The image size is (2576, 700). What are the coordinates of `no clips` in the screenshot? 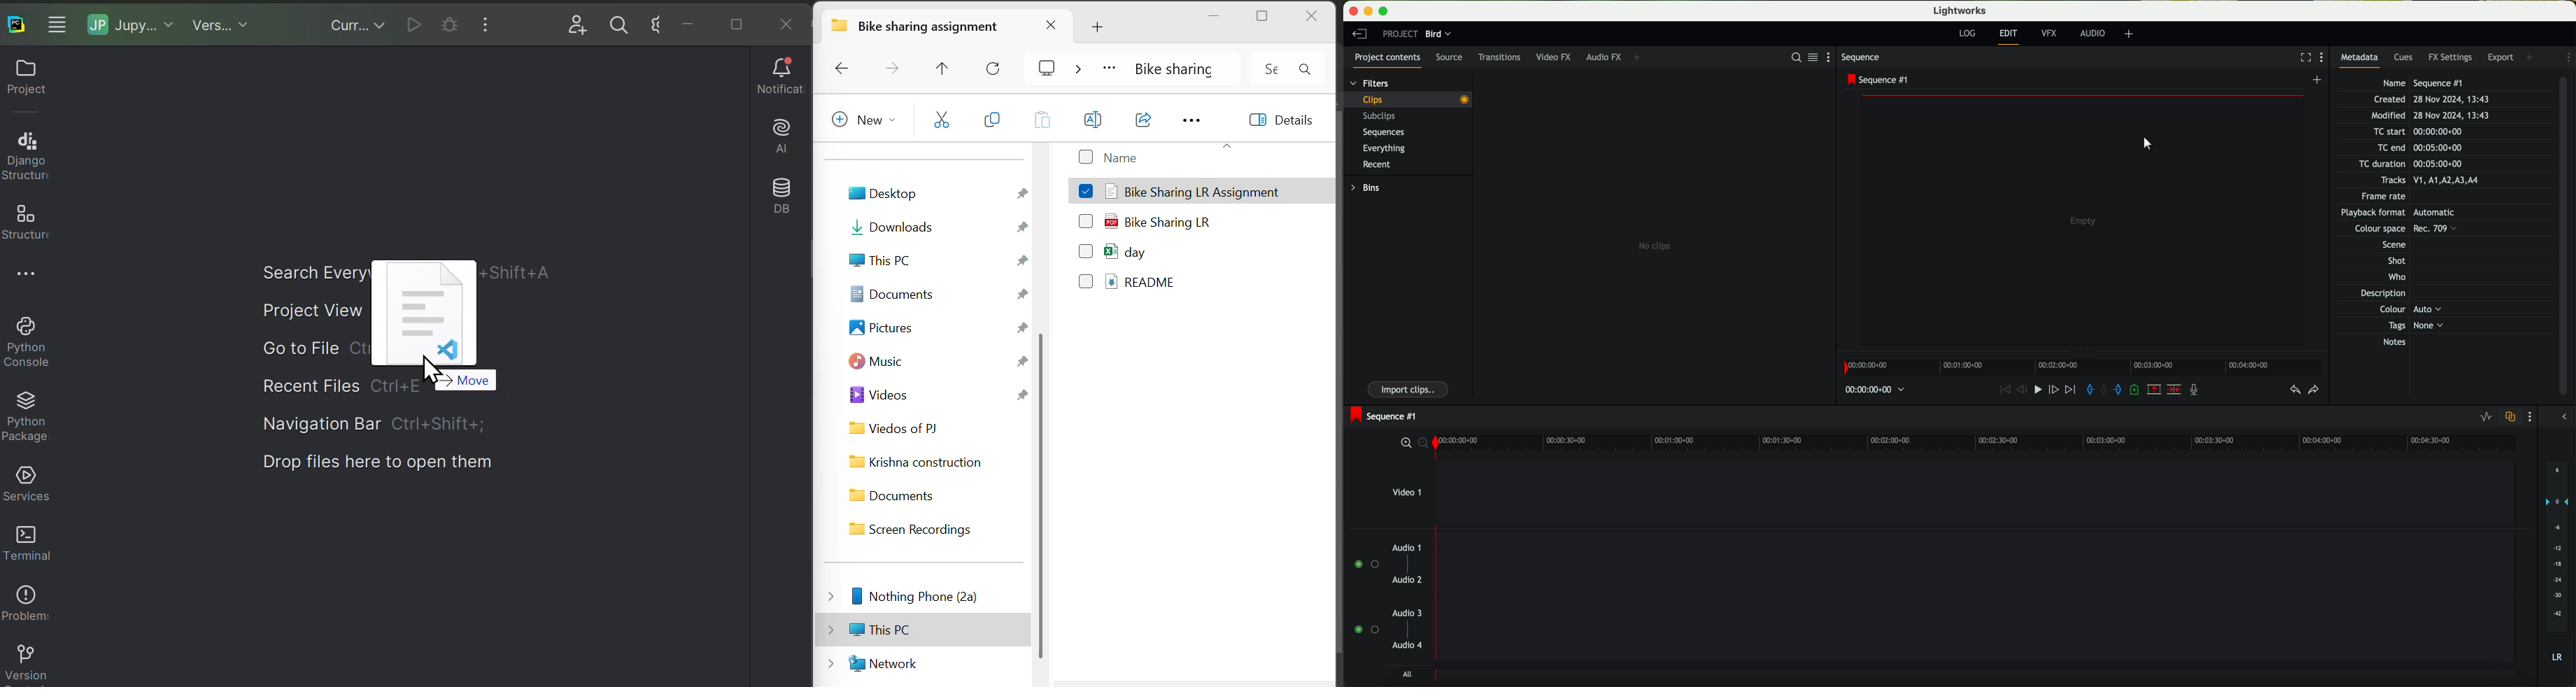 It's located at (1652, 204).